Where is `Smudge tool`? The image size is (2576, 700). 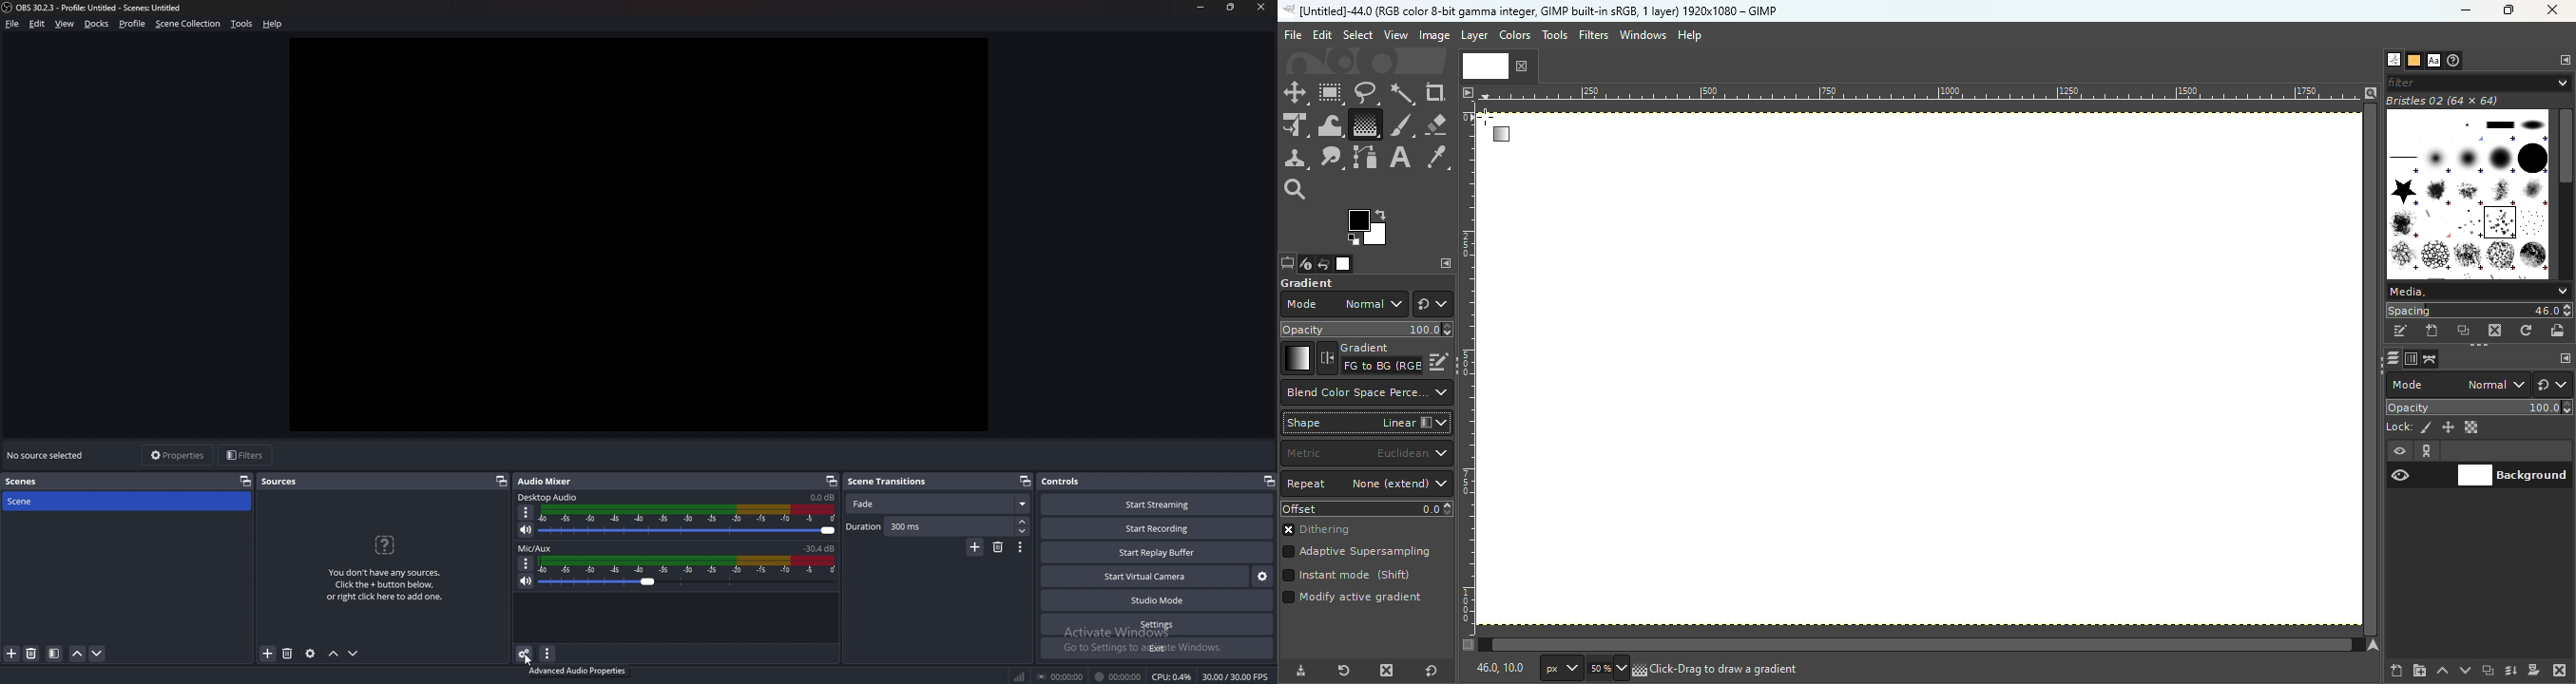 Smudge tool is located at coordinates (1332, 158).